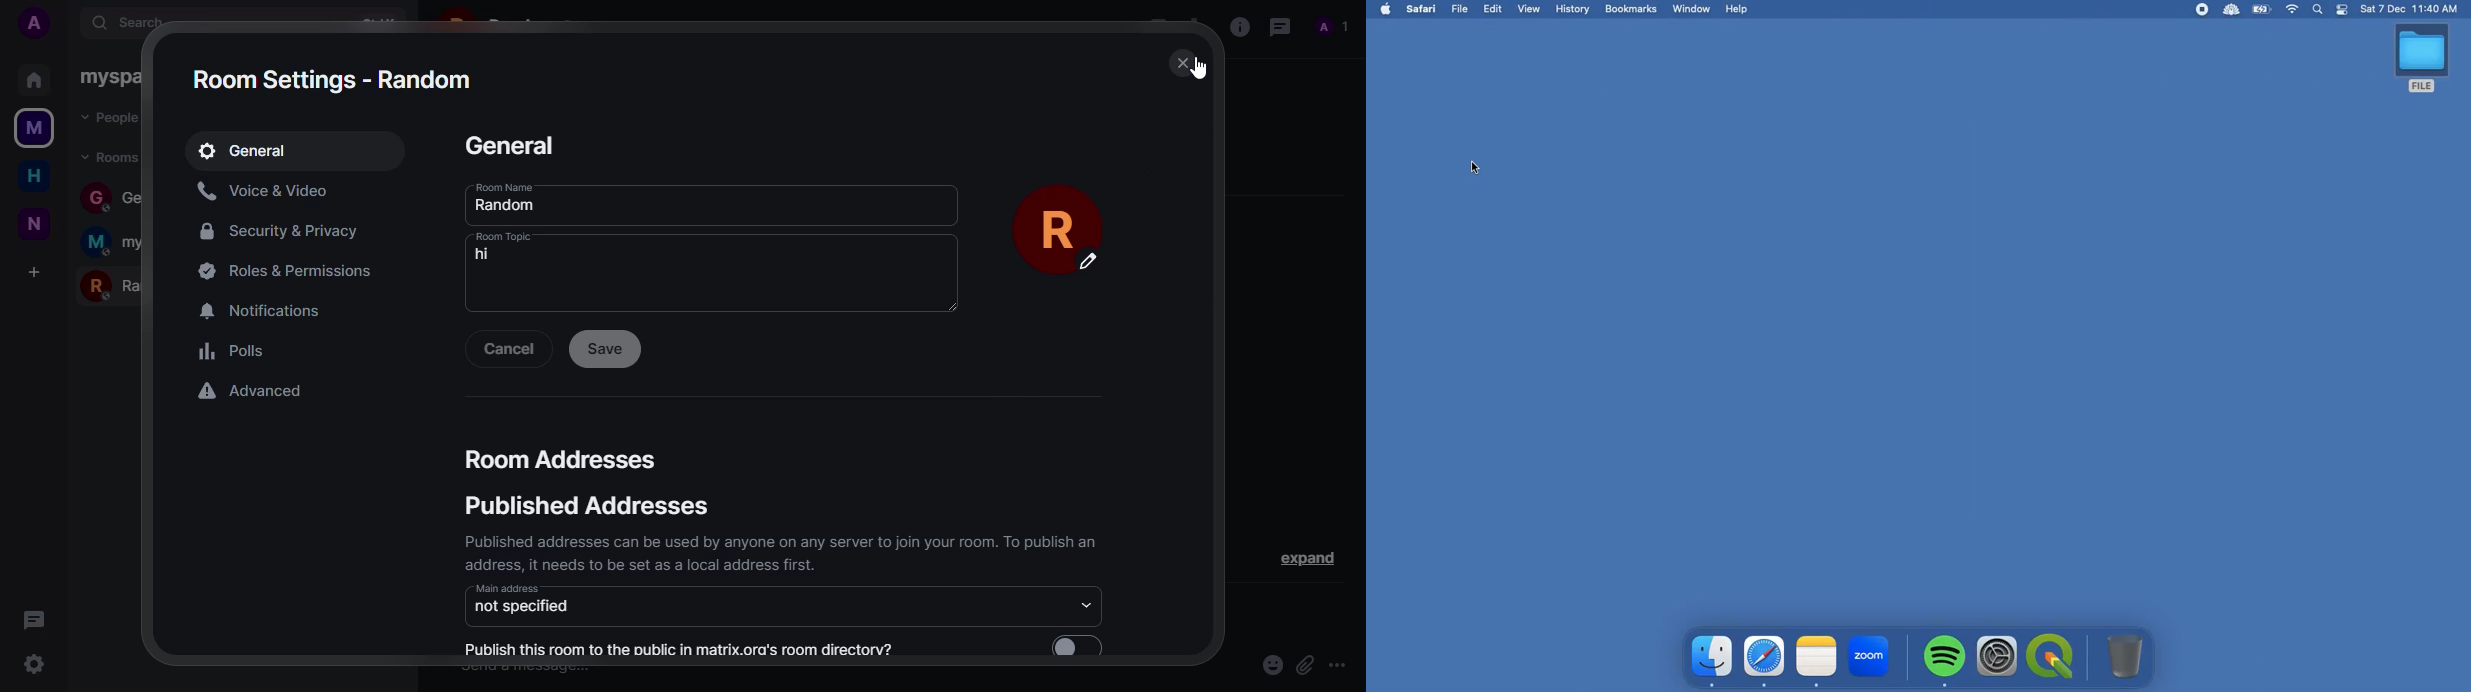 This screenshot has height=700, width=2492. I want to click on main address, so click(508, 589).